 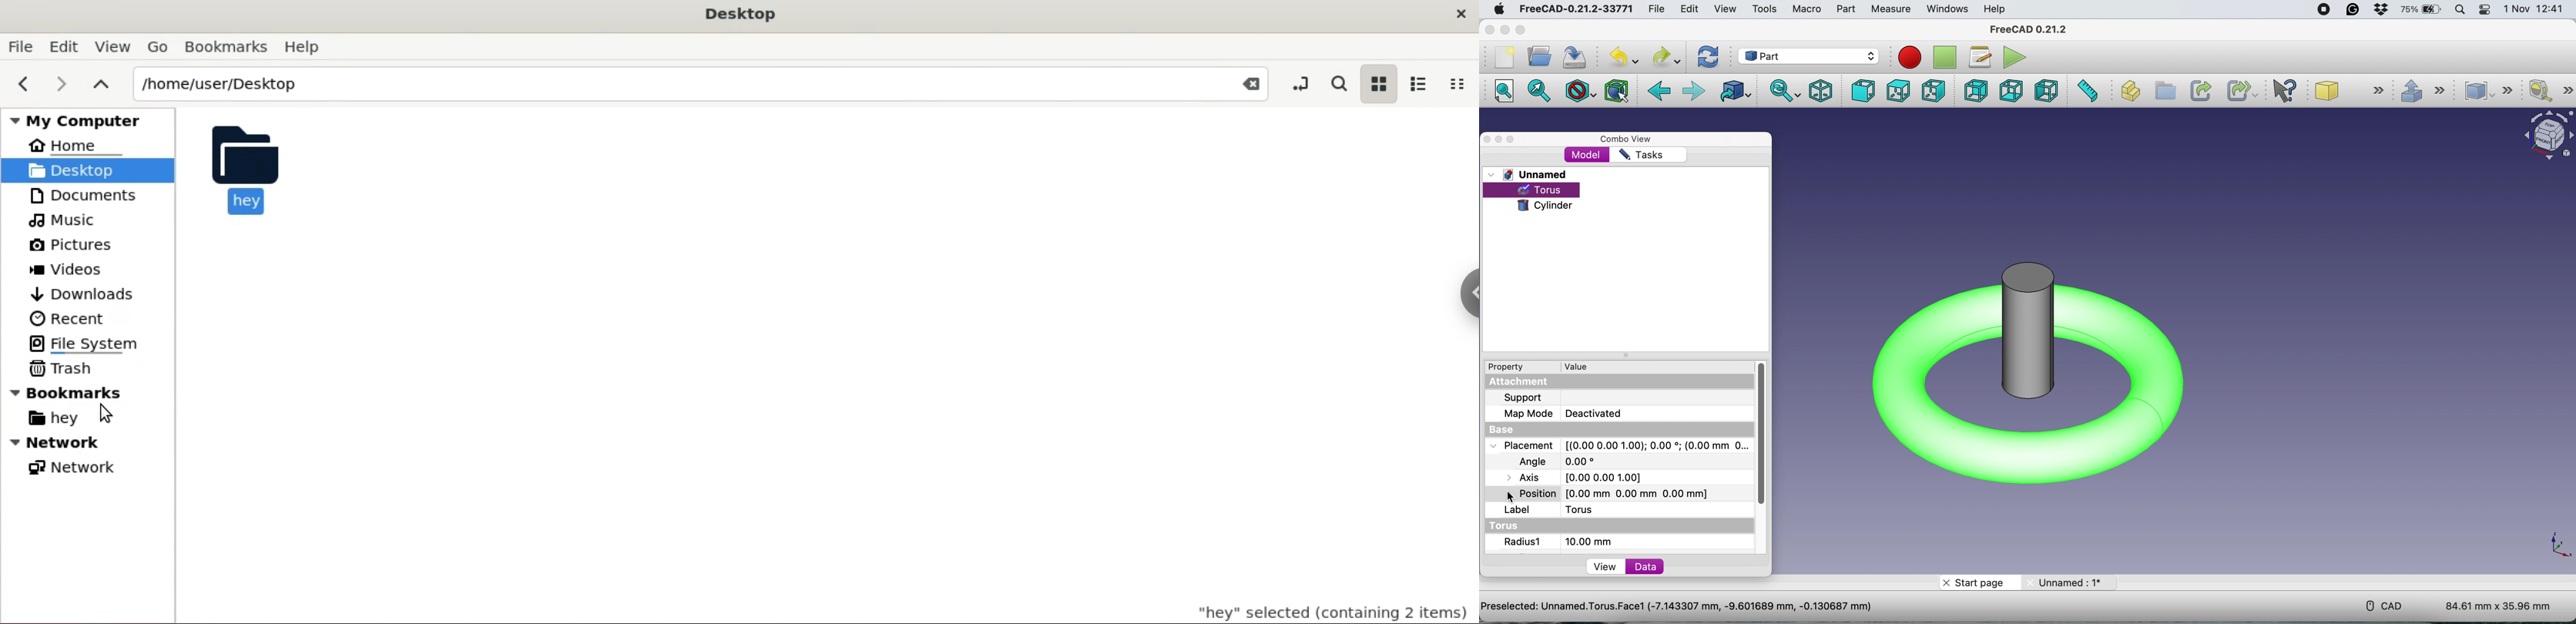 What do you see at coordinates (1519, 383) in the screenshot?
I see `attachment` at bounding box center [1519, 383].